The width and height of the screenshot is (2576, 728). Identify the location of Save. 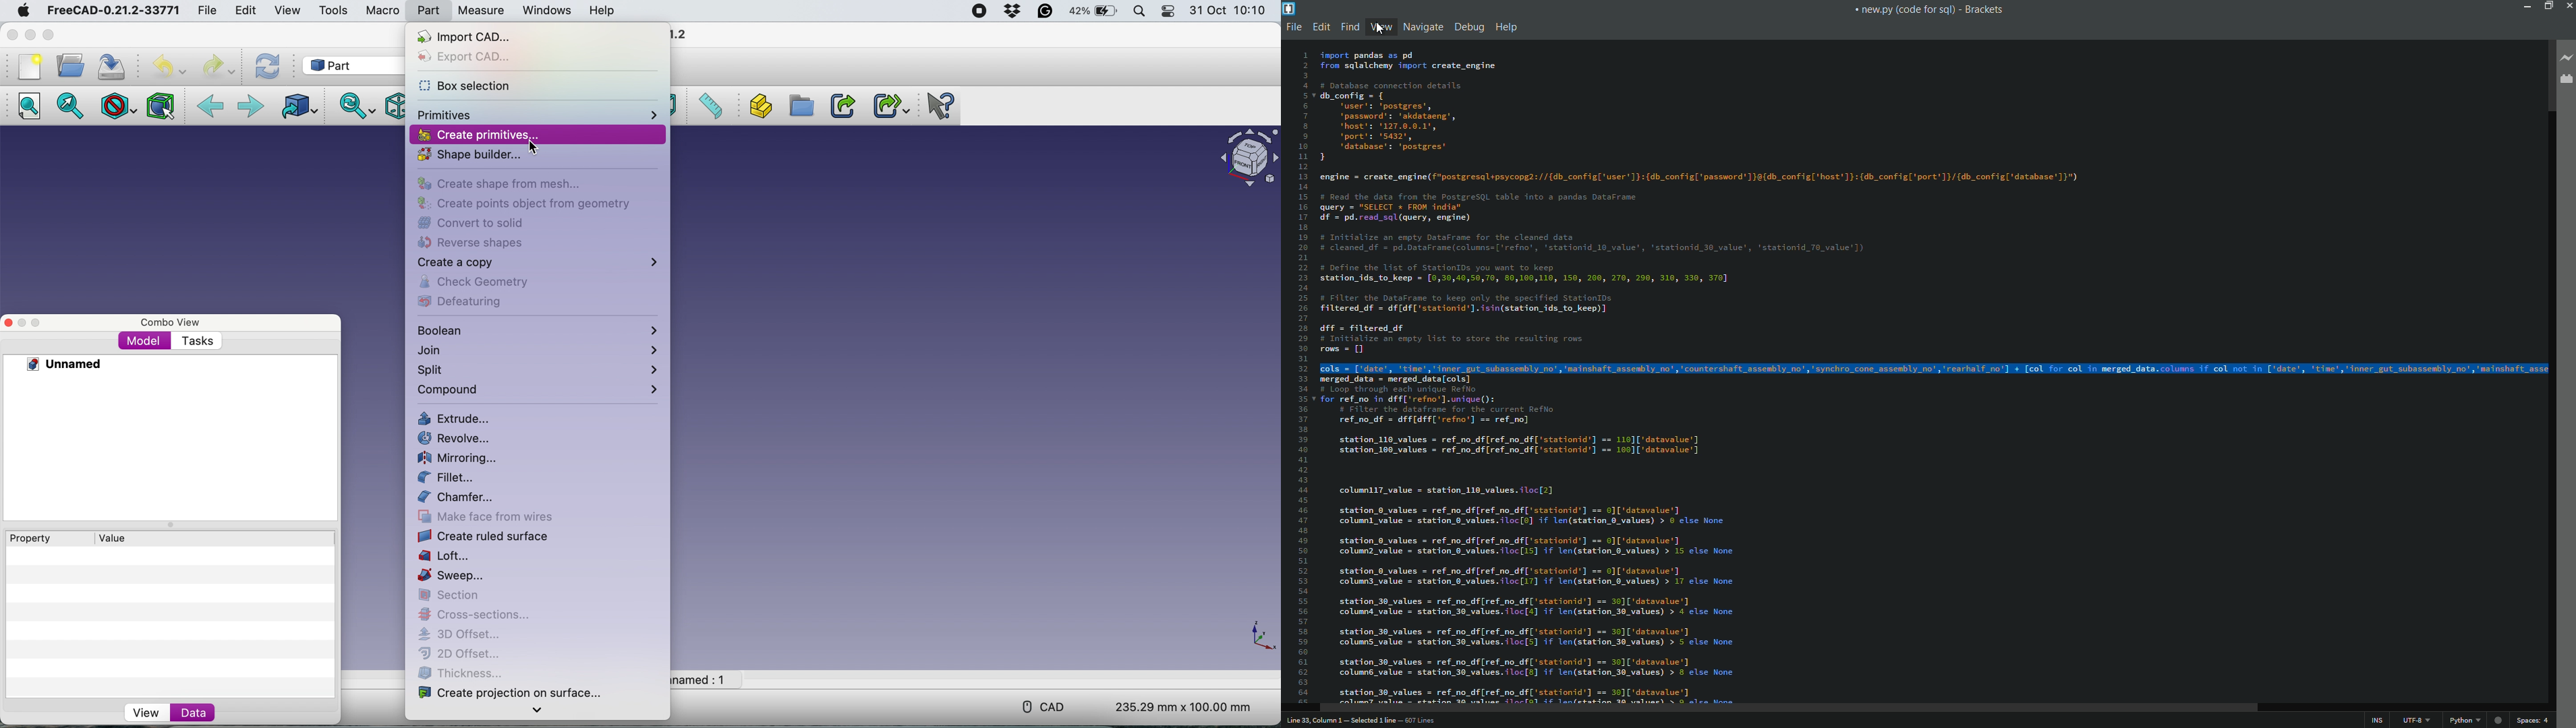
(110, 66).